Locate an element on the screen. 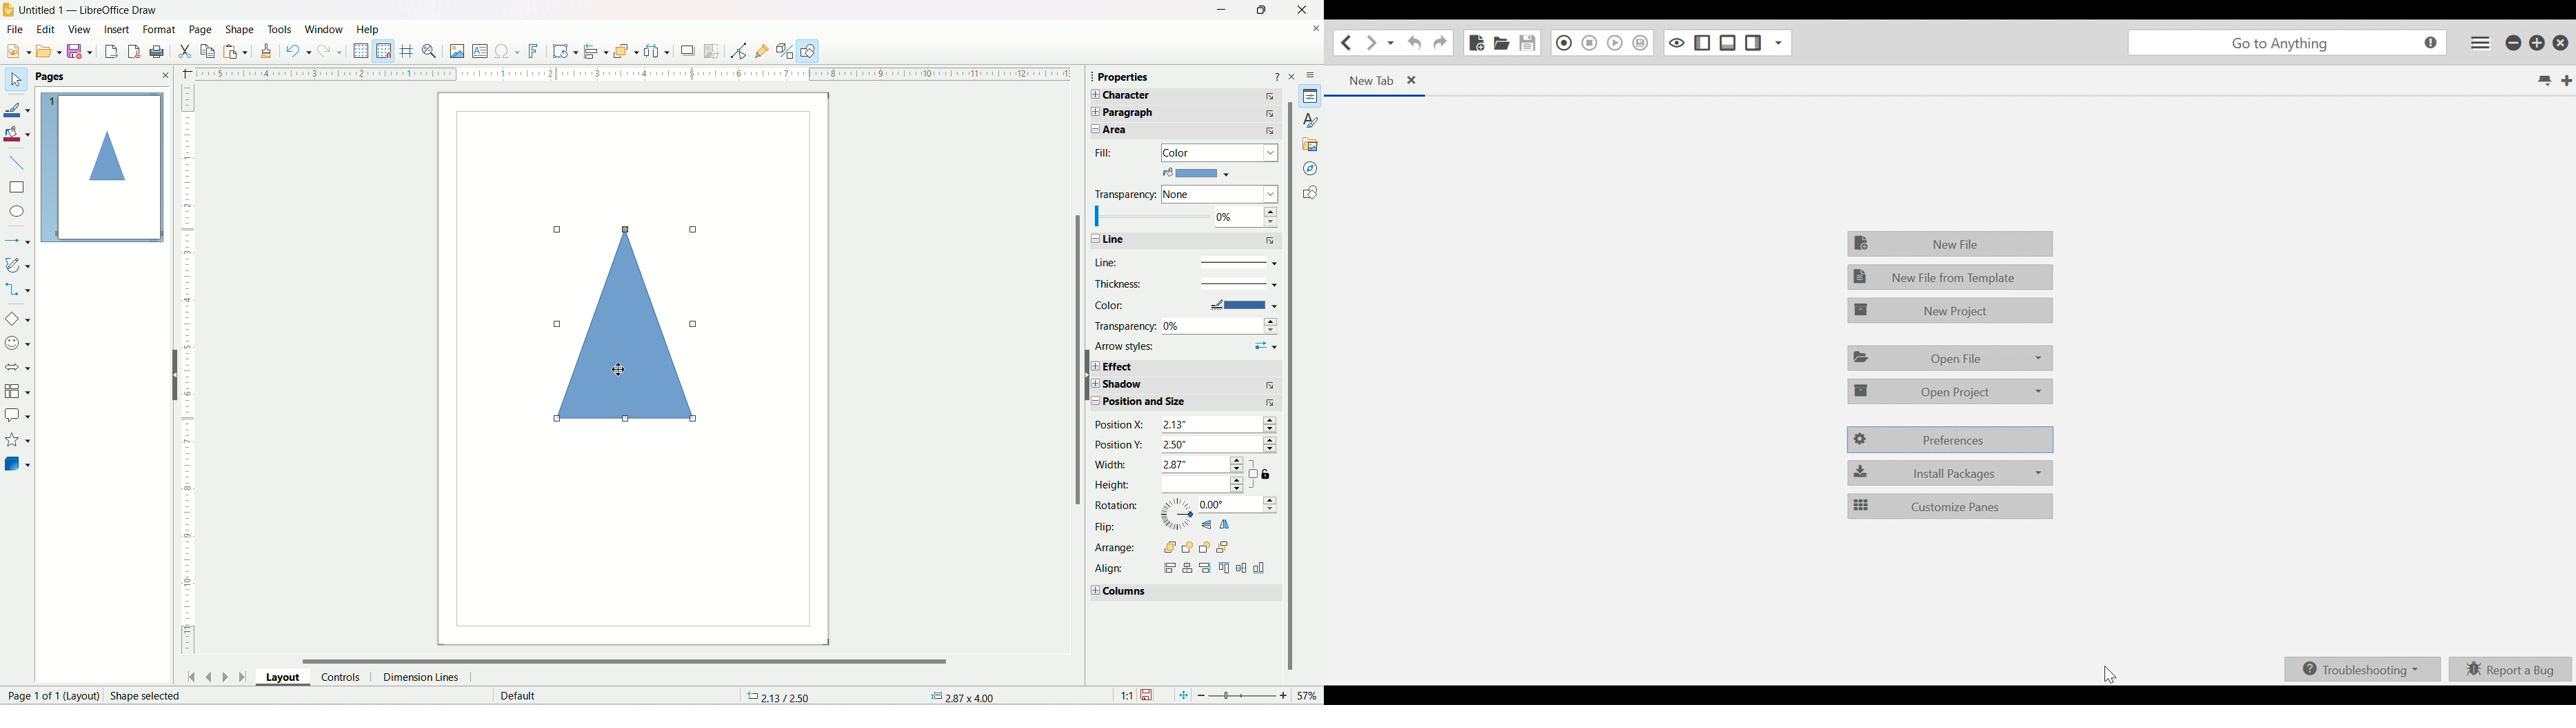 The height and width of the screenshot is (728, 2576). Snap to grid is located at coordinates (384, 51).